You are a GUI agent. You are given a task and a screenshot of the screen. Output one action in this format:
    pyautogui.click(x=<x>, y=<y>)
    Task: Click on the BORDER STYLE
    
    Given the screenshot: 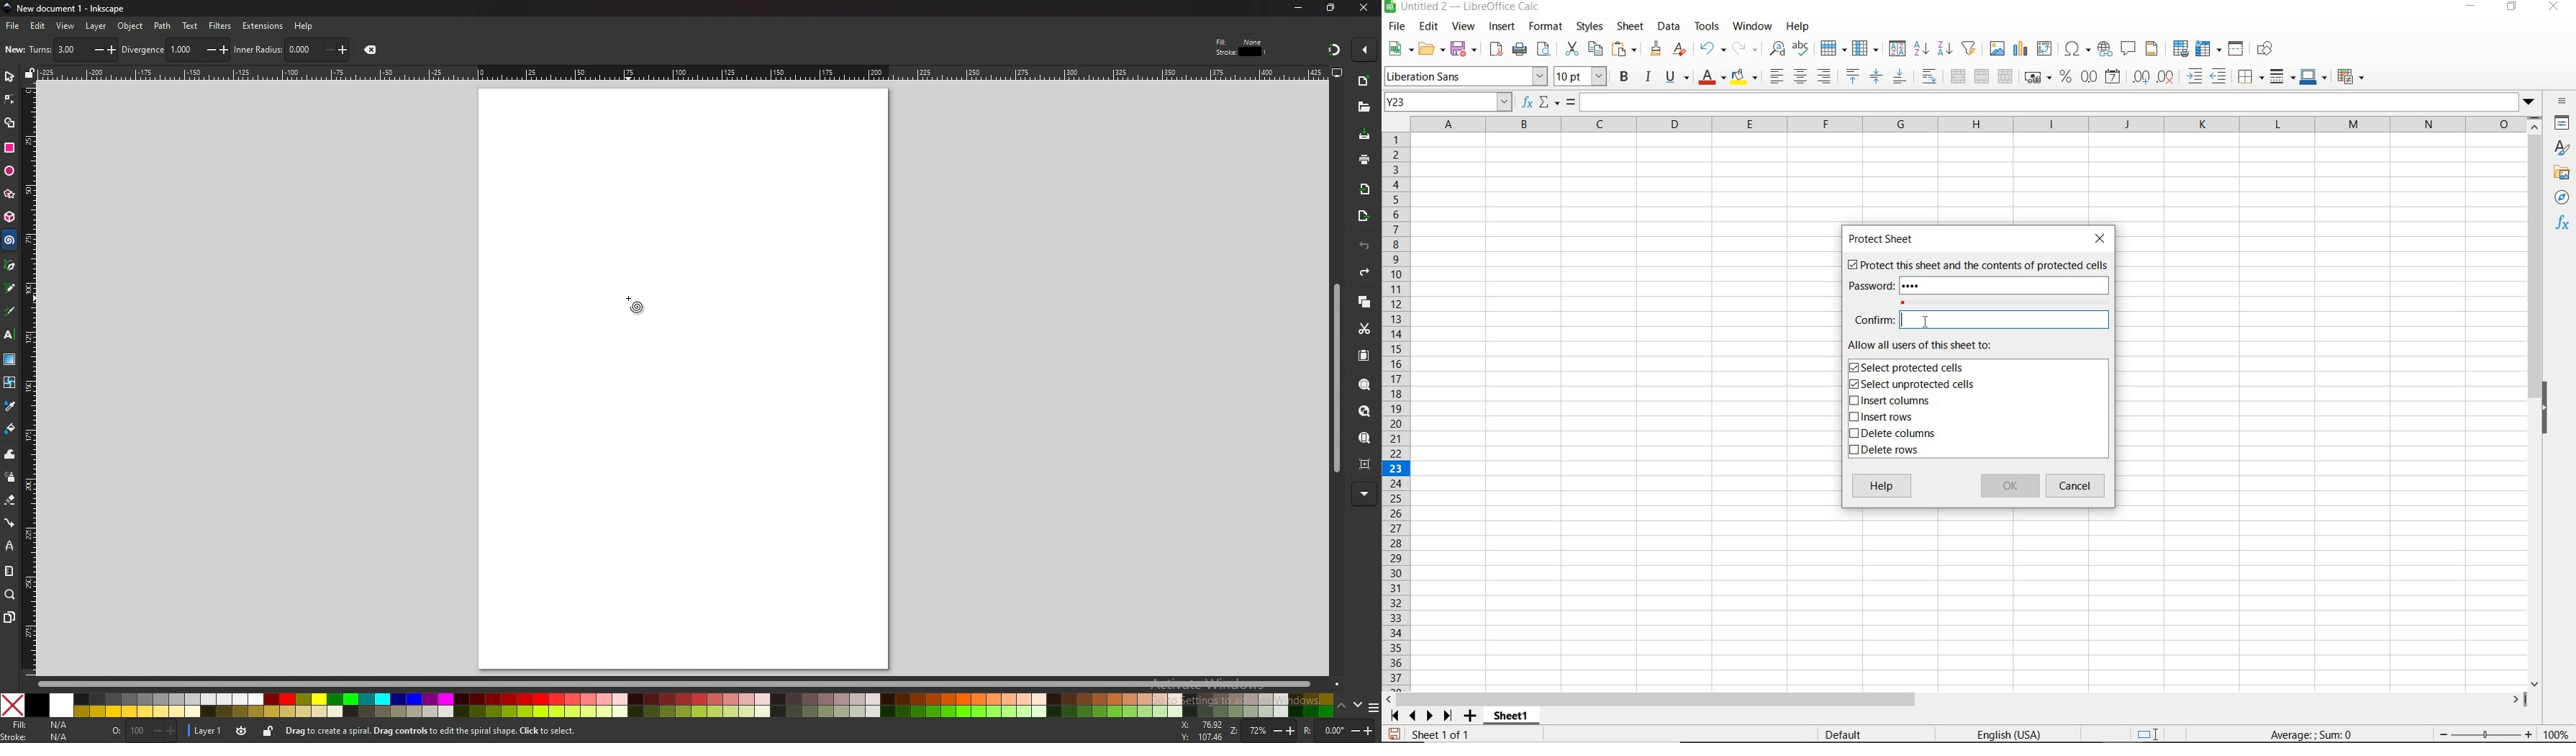 What is the action you would take?
    pyautogui.click(x=2281, y=76)
    